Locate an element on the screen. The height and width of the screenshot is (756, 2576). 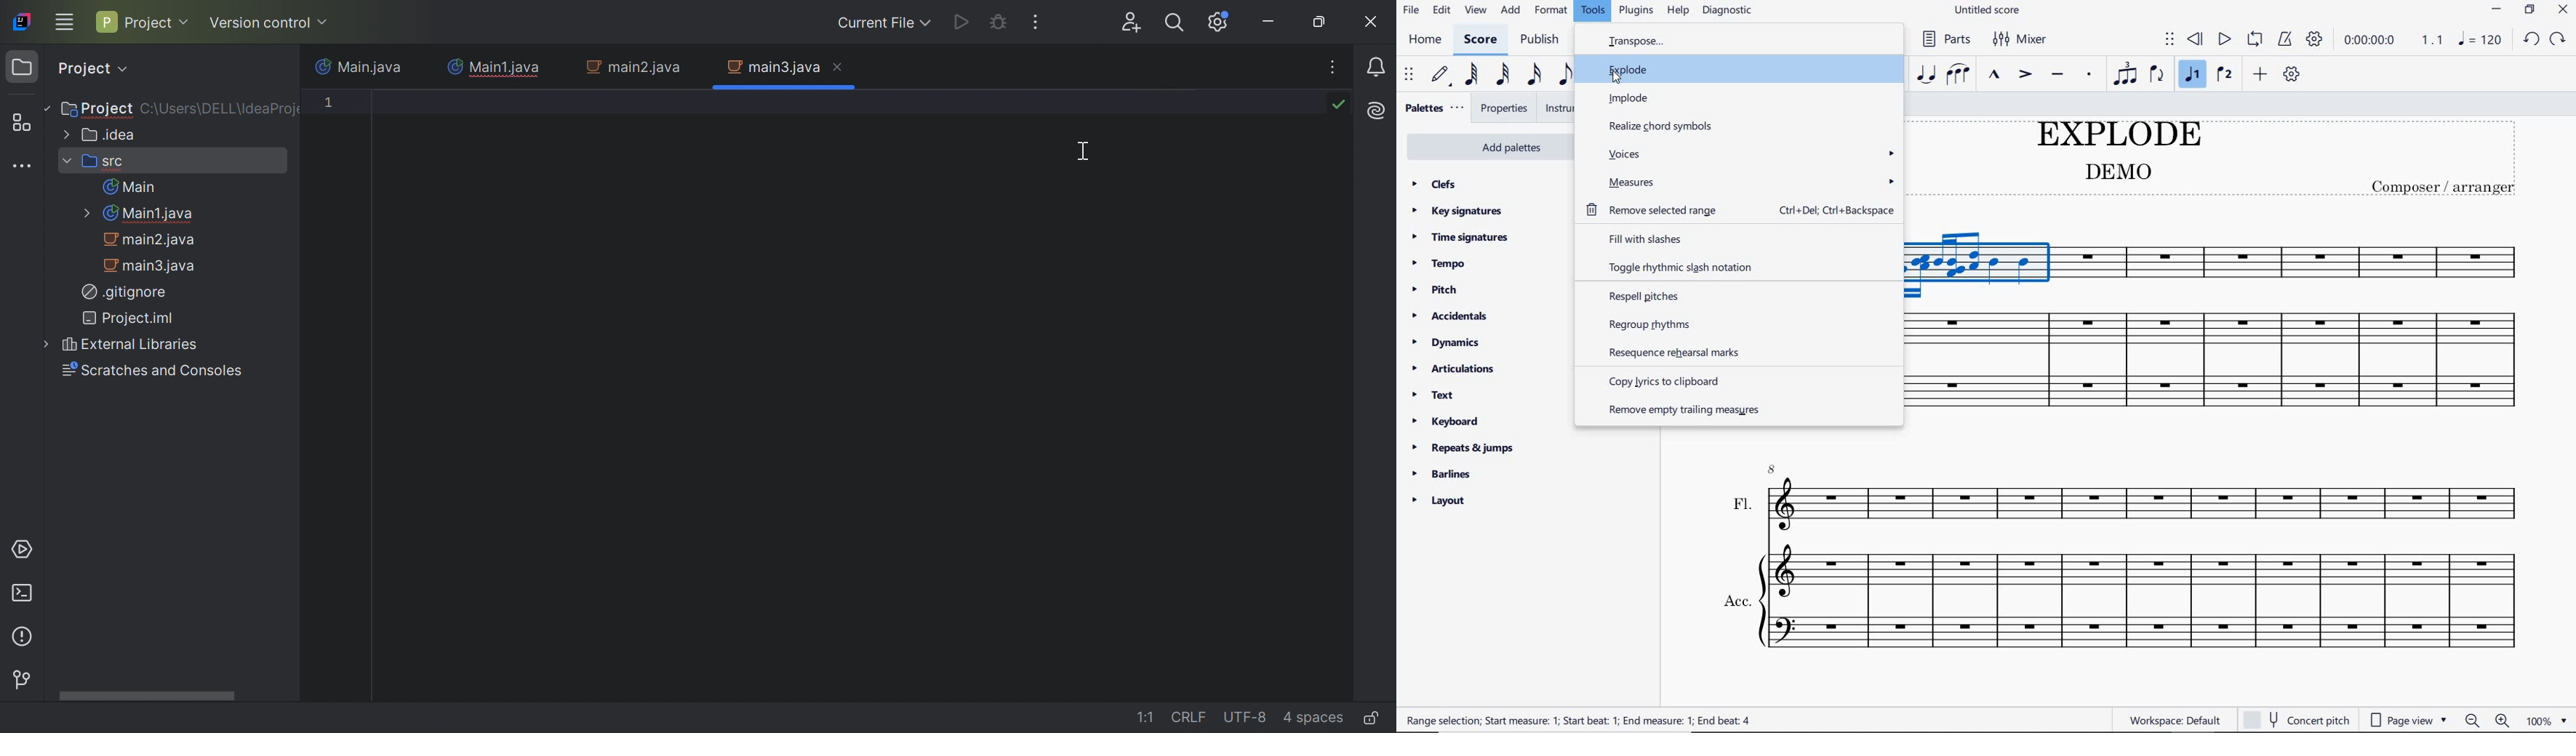
eighth note is located at coordinates (1568, 76).